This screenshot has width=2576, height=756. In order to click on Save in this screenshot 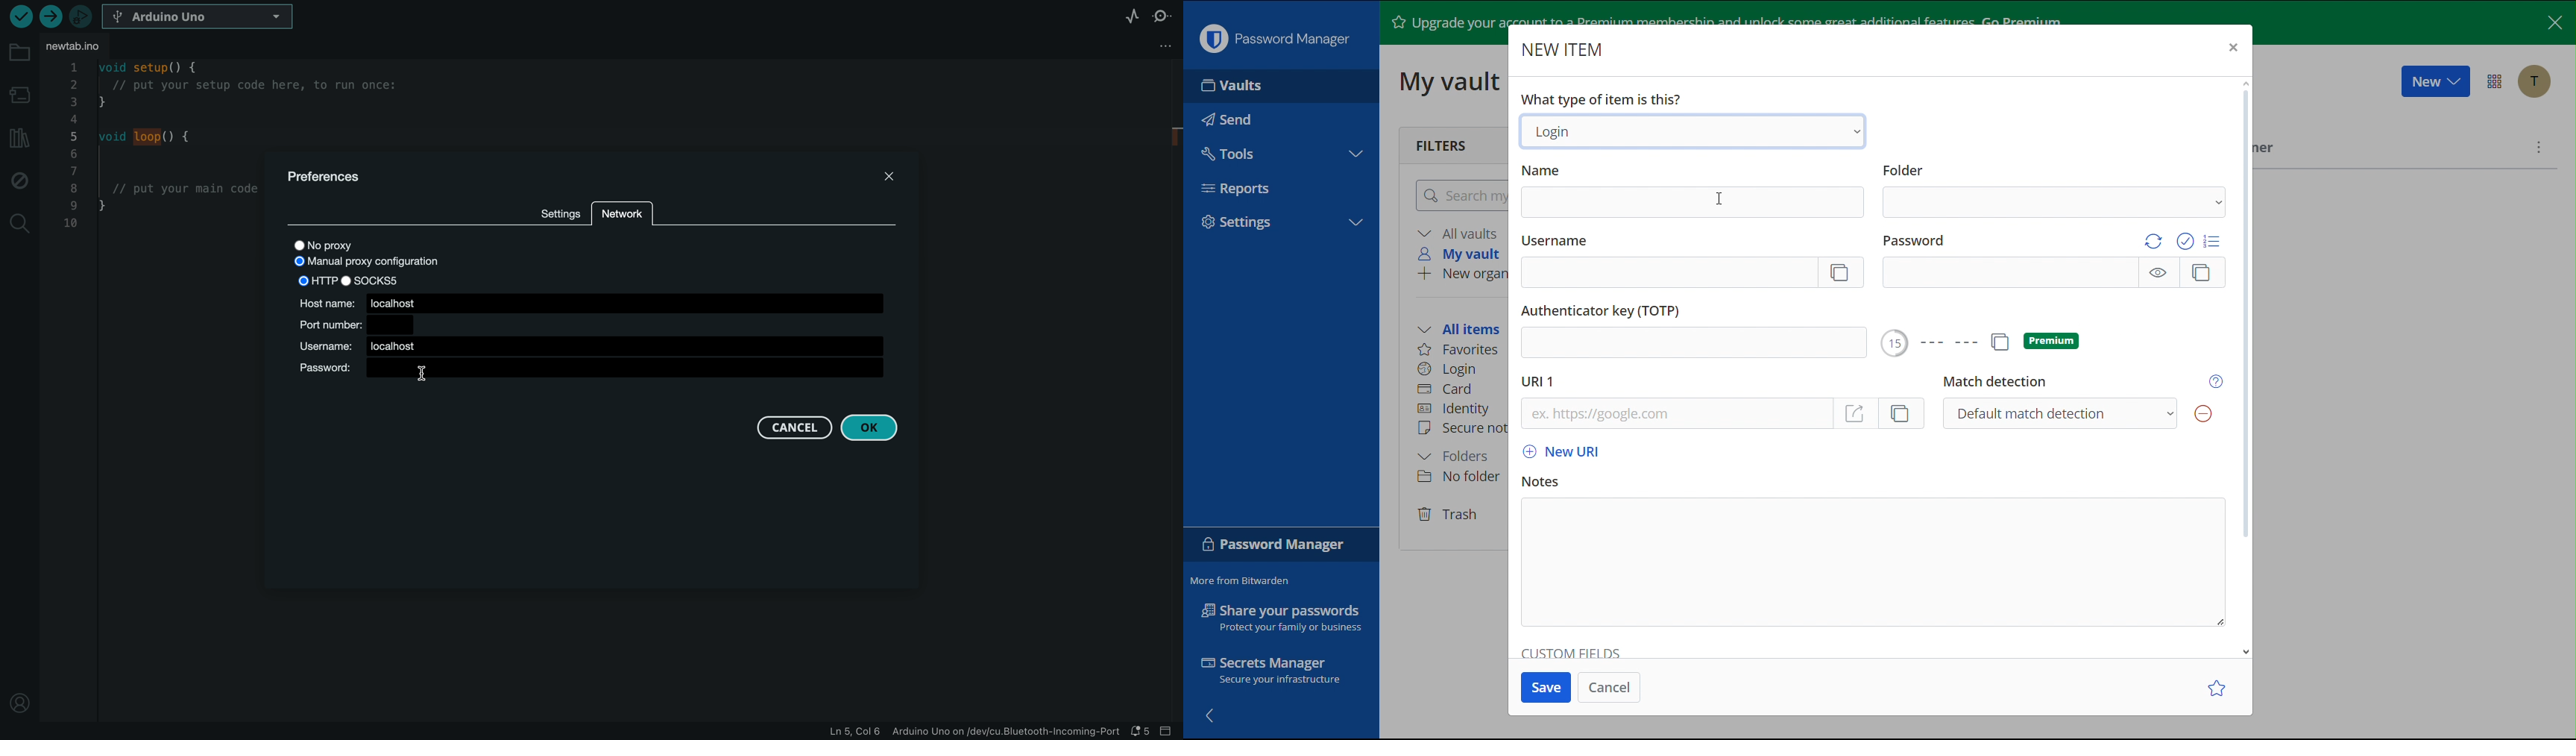, I will do `click(1548, 686)`.